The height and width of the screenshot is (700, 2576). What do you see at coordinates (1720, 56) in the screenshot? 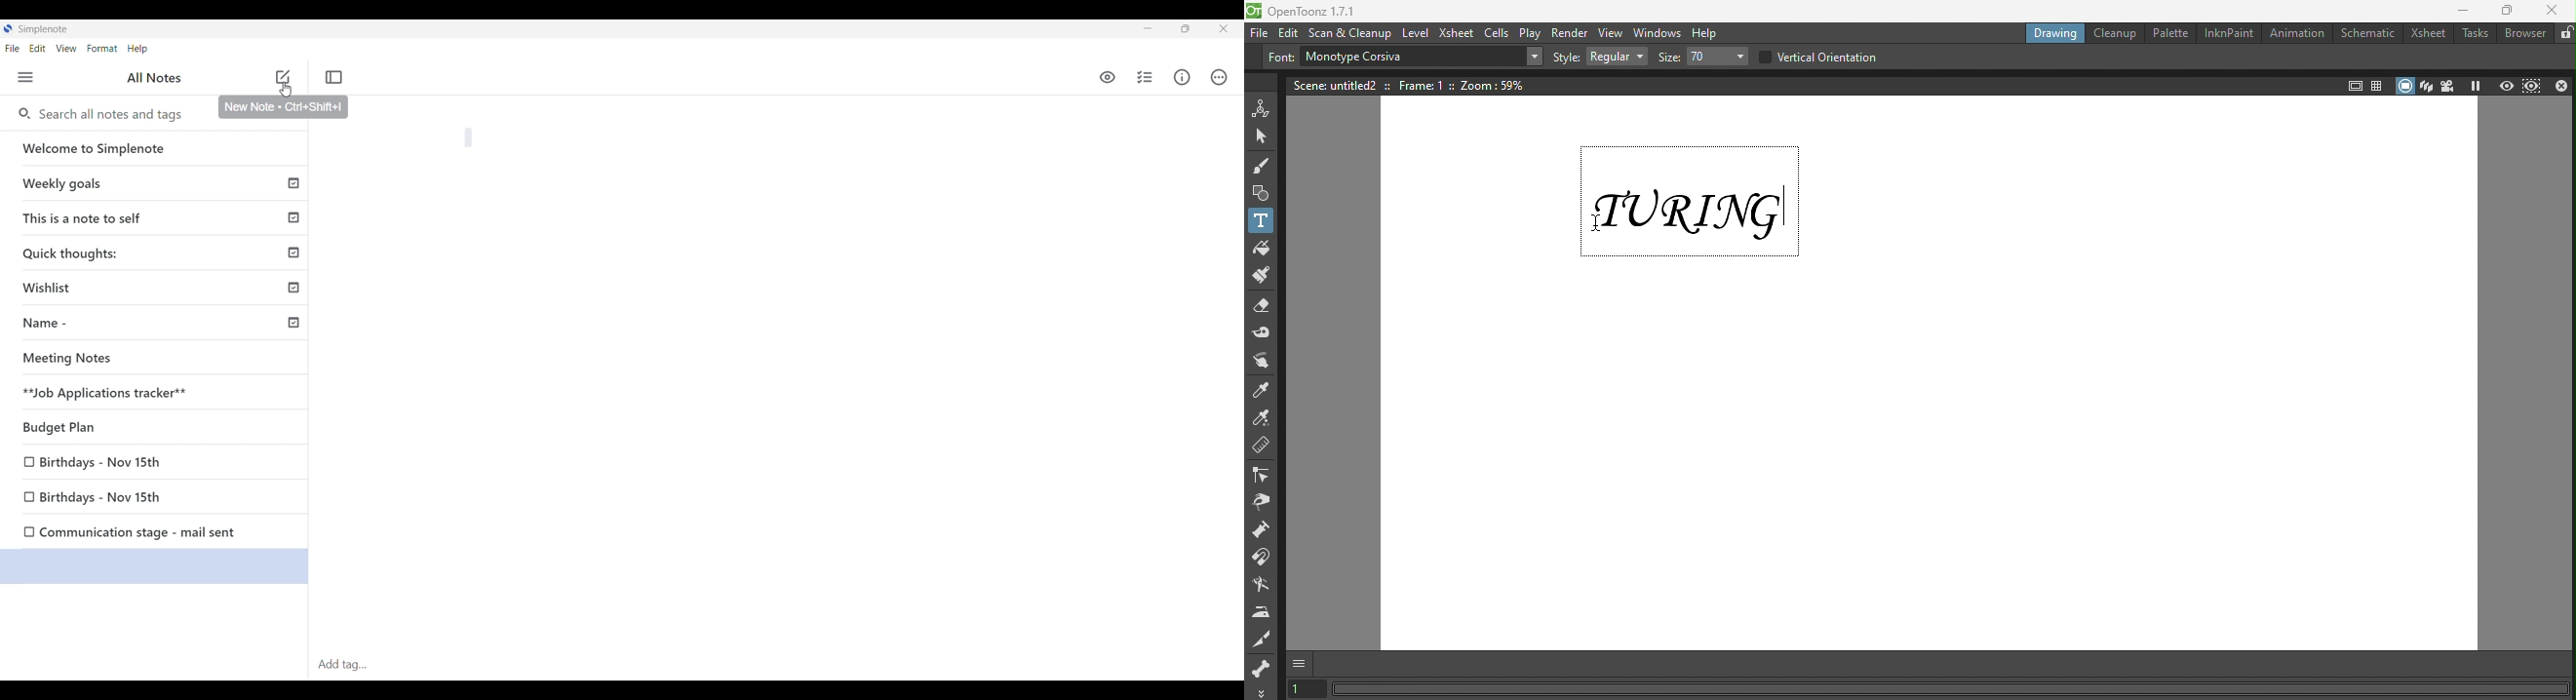
I see `Drop down` at bounding box center [1720, 56].